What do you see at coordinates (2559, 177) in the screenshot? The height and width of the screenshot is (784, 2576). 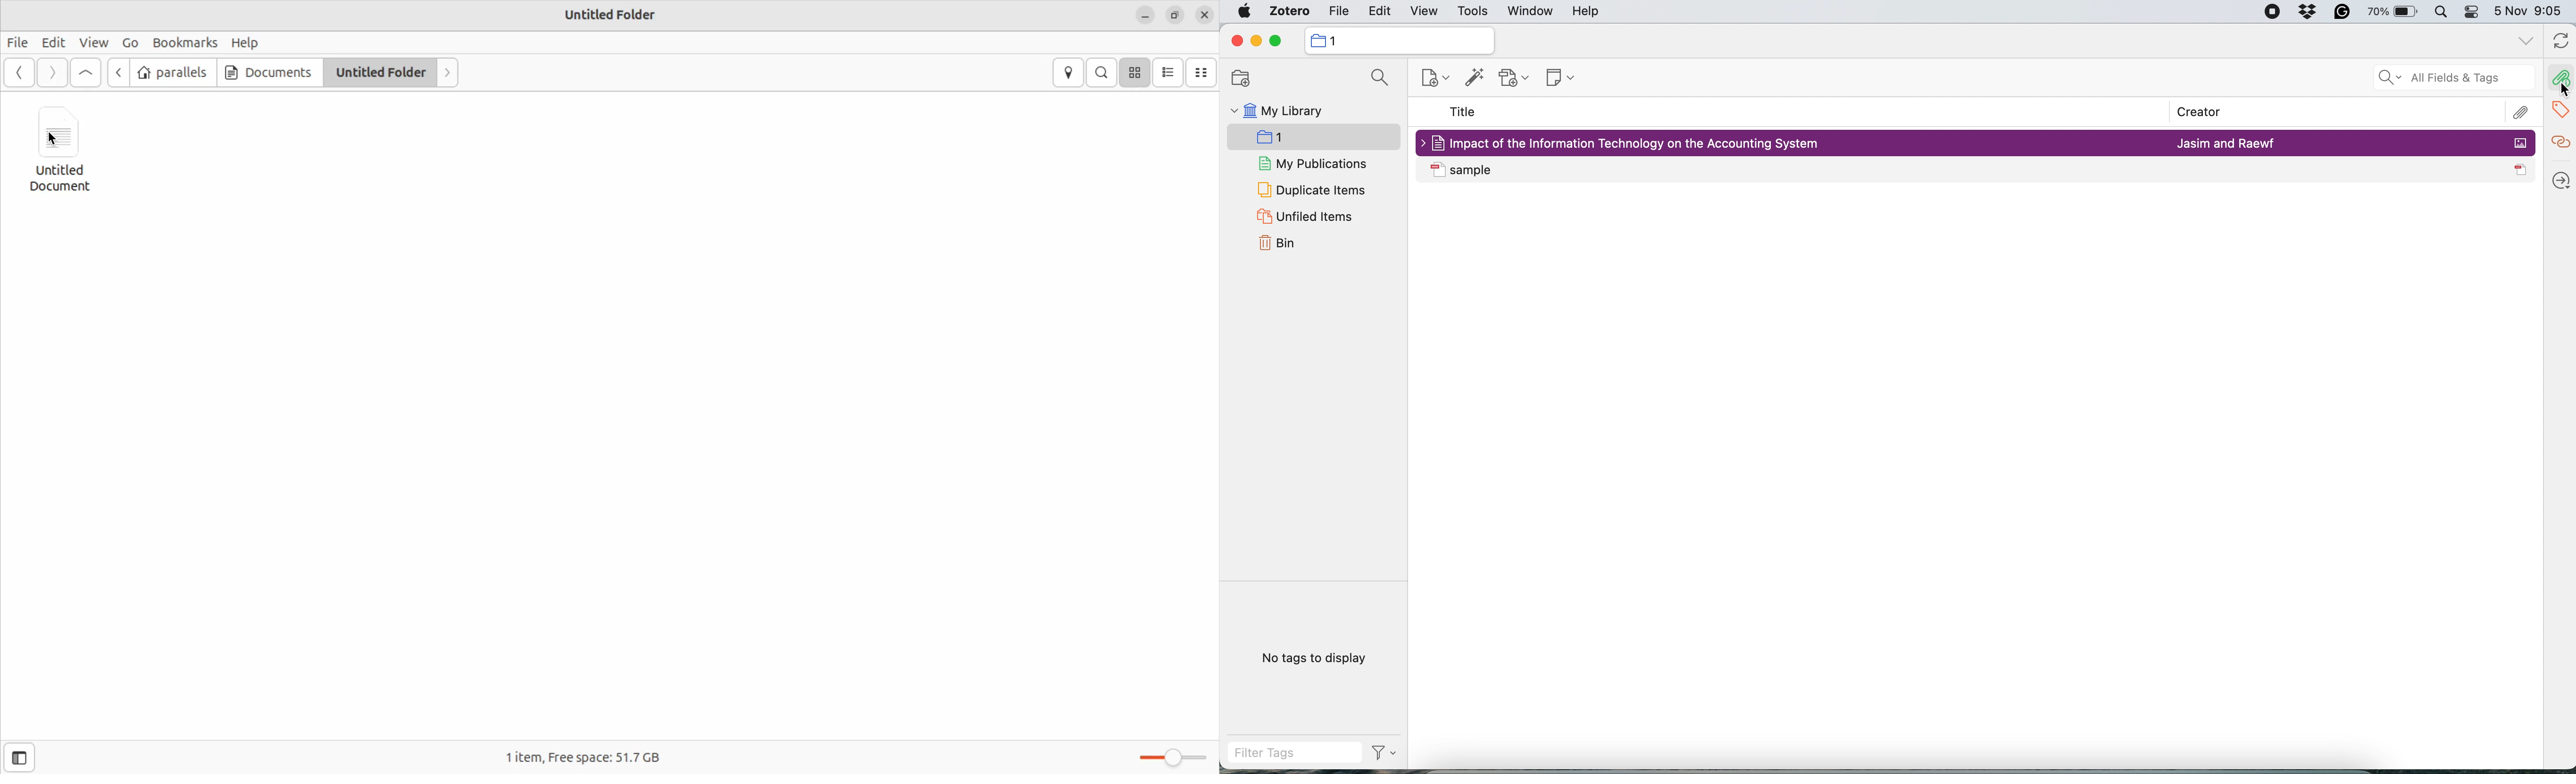 I see `locate` at bounding box center [2559, 177].